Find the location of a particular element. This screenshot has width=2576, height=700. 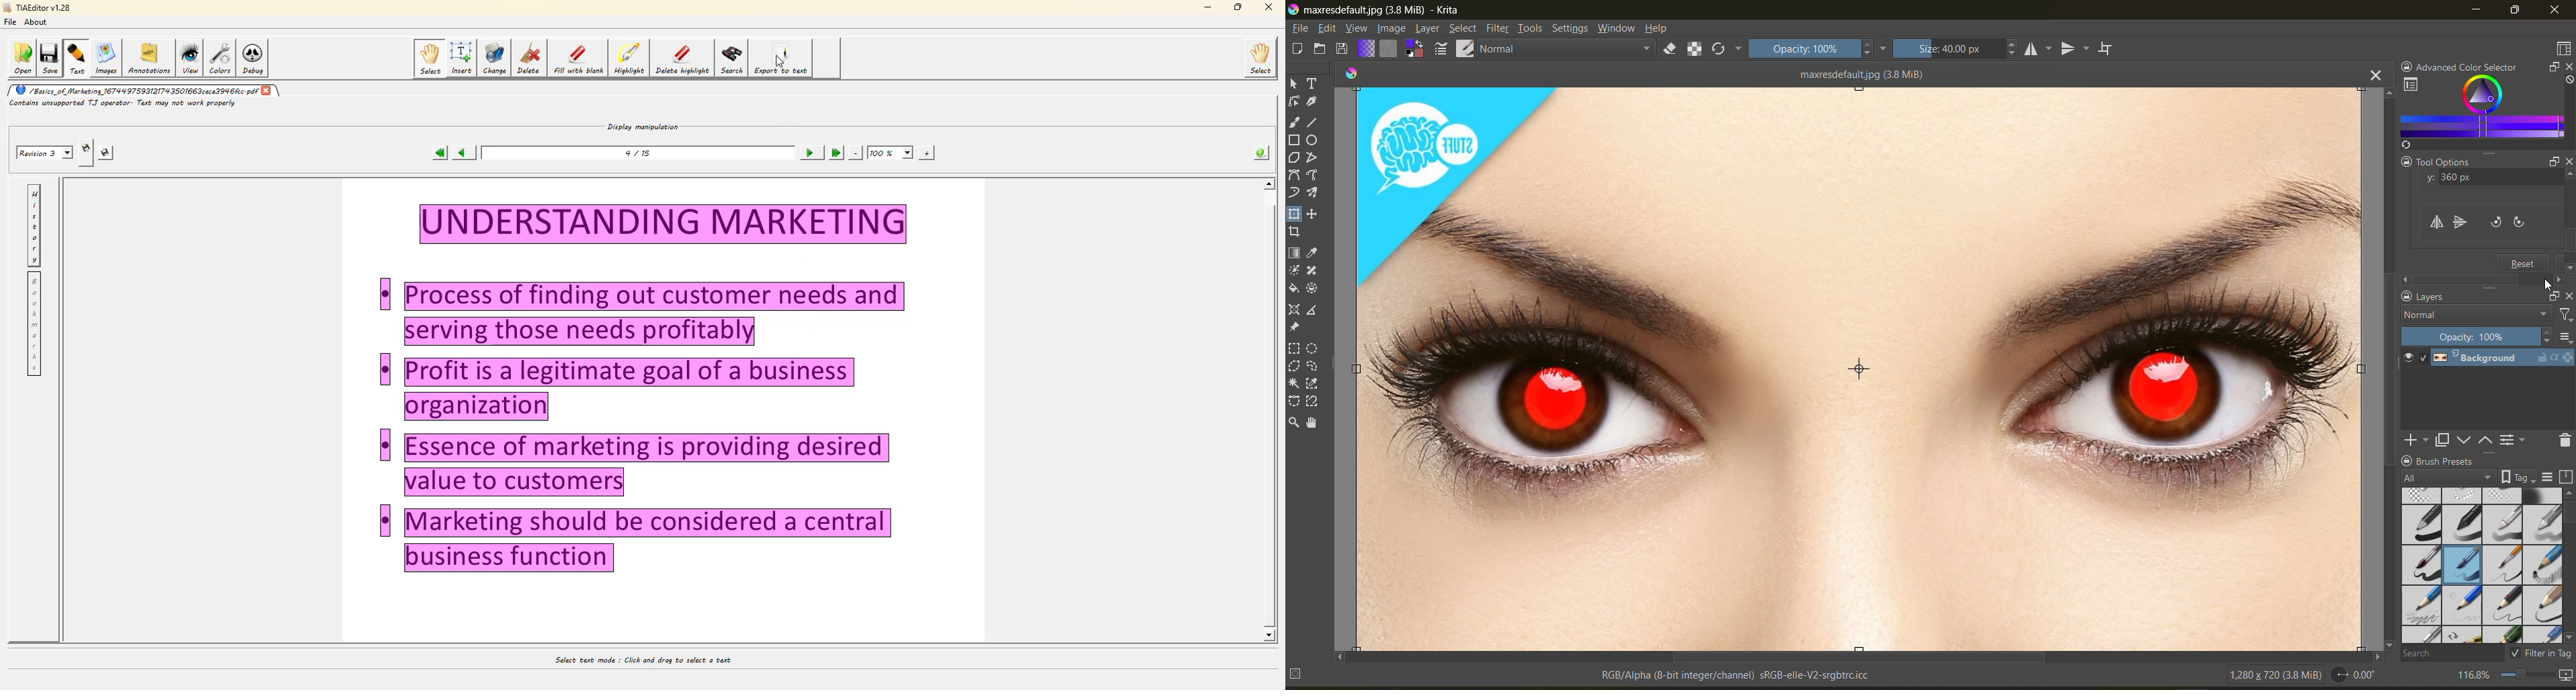

brush presets is located at coordinates (2481, 564).